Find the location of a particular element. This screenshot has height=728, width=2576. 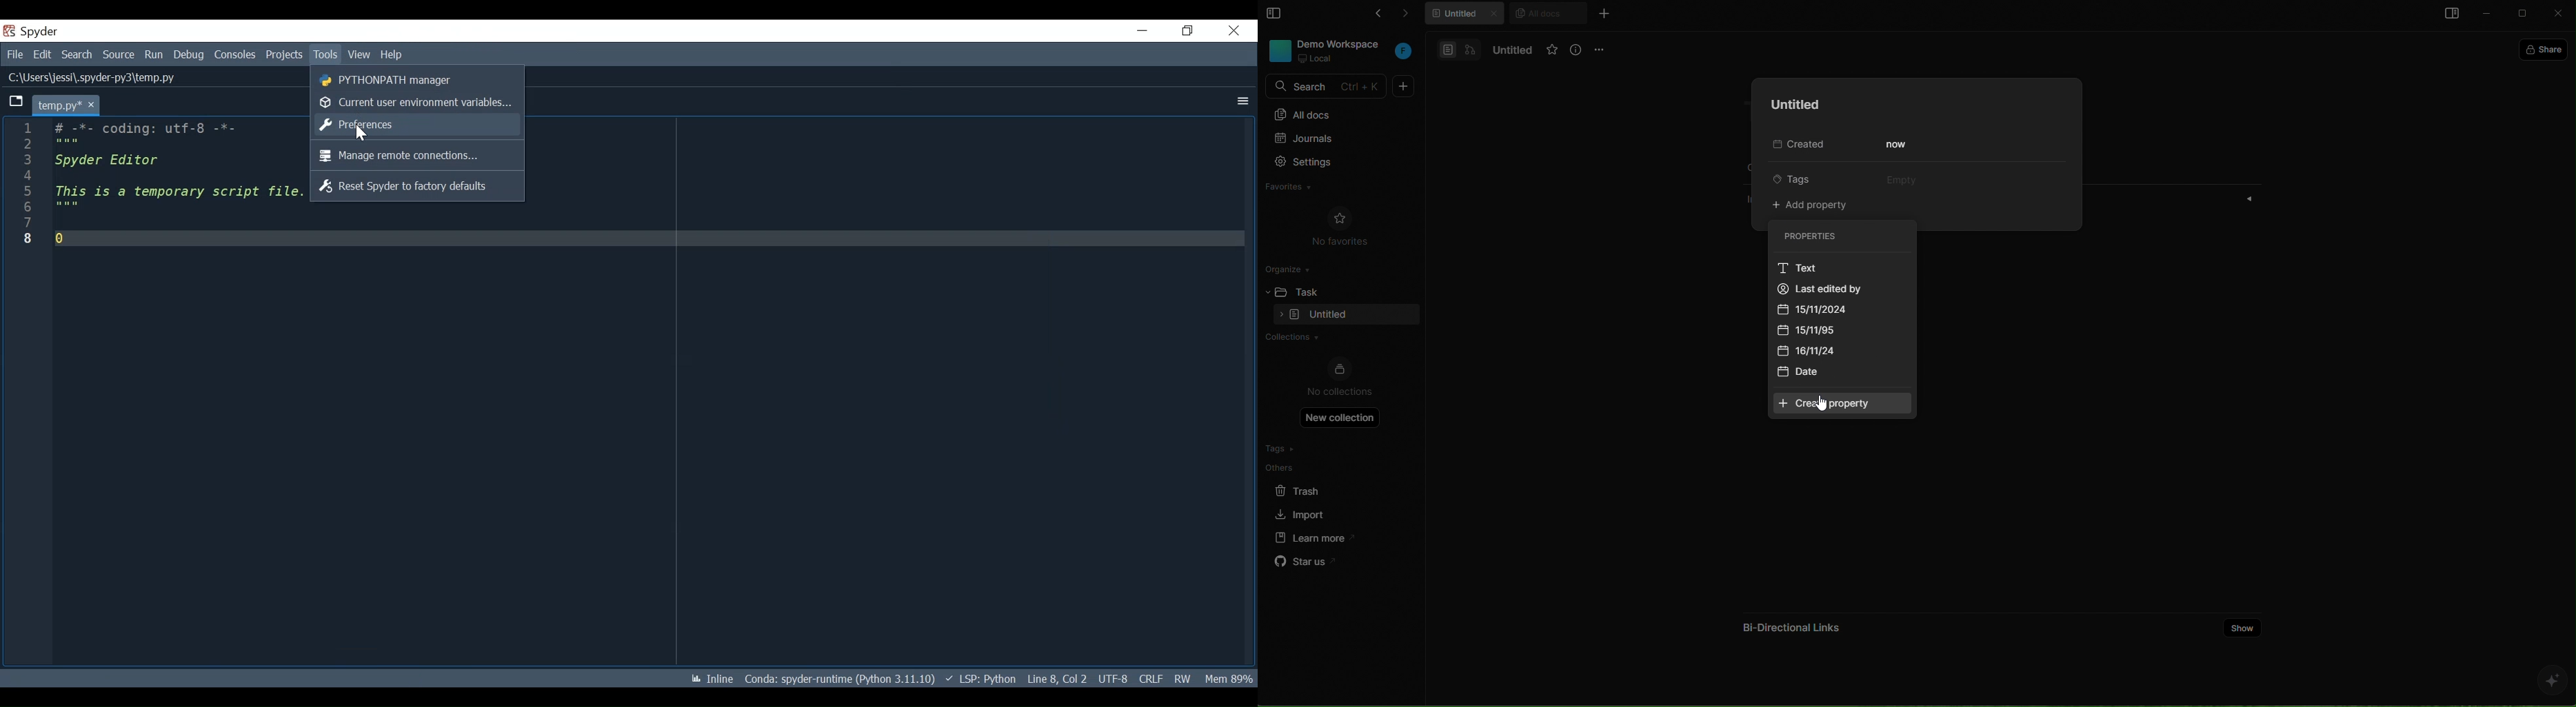

new tab is located at coordinates (1603, 13).